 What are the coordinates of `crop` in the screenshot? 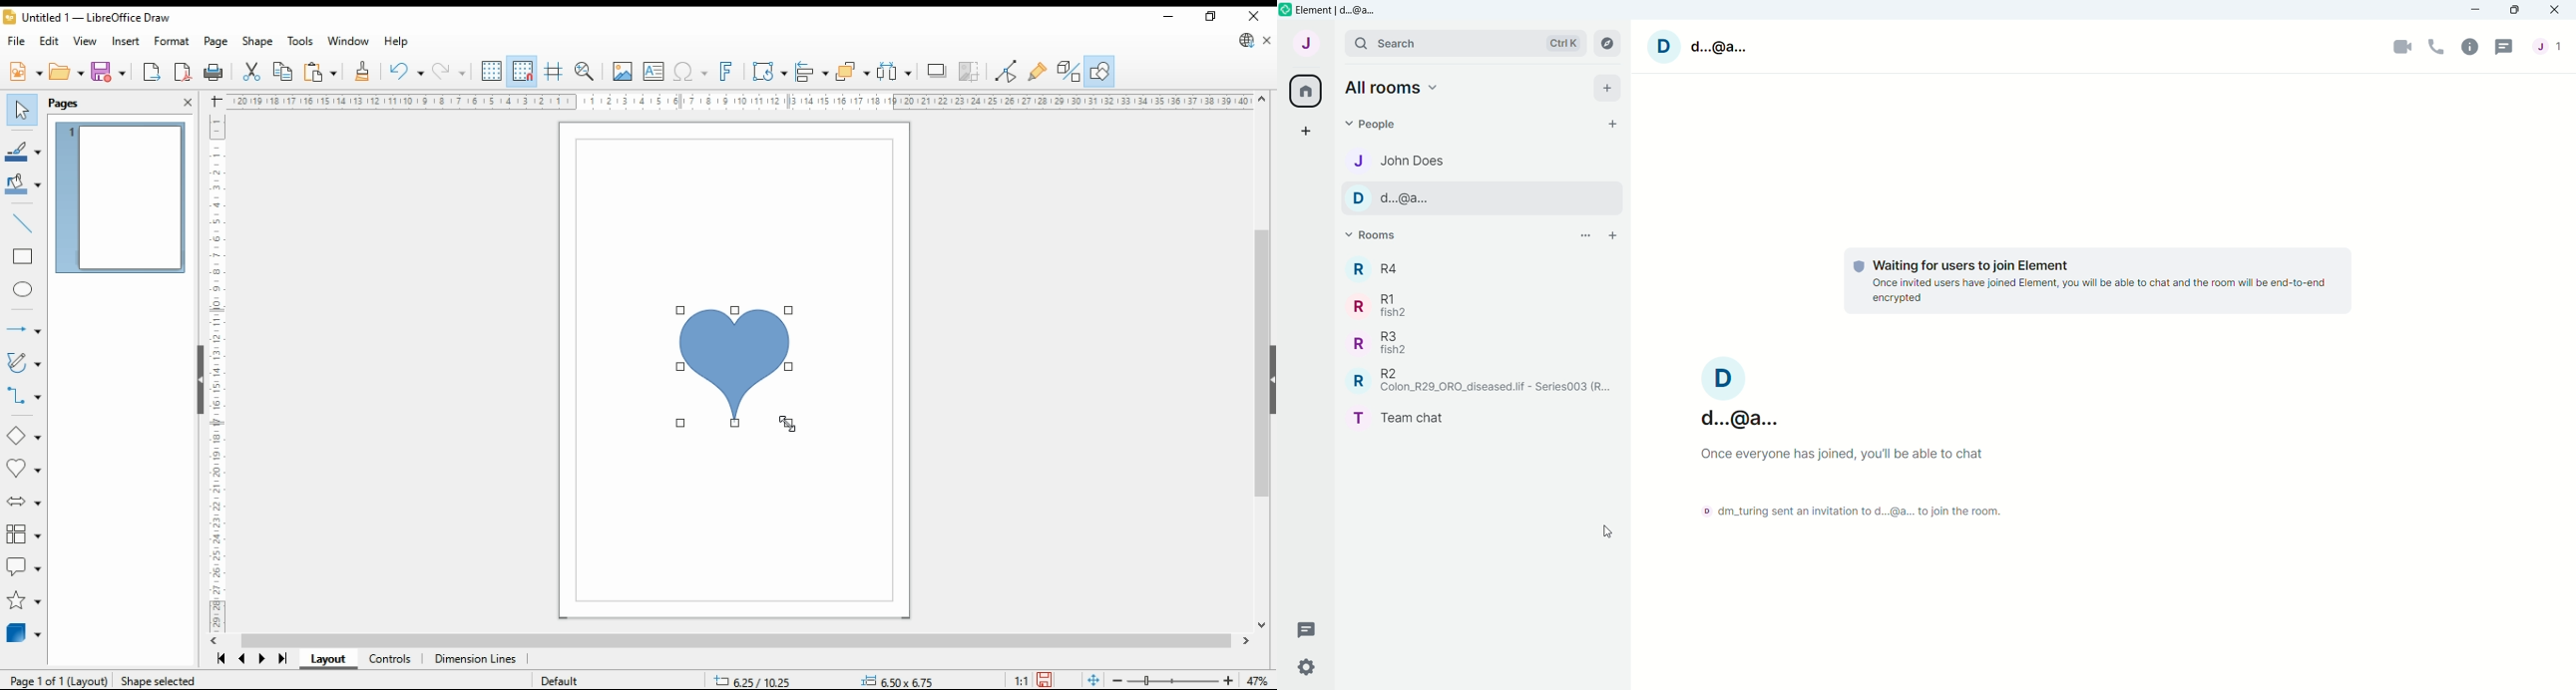 It's located at (973, 72).